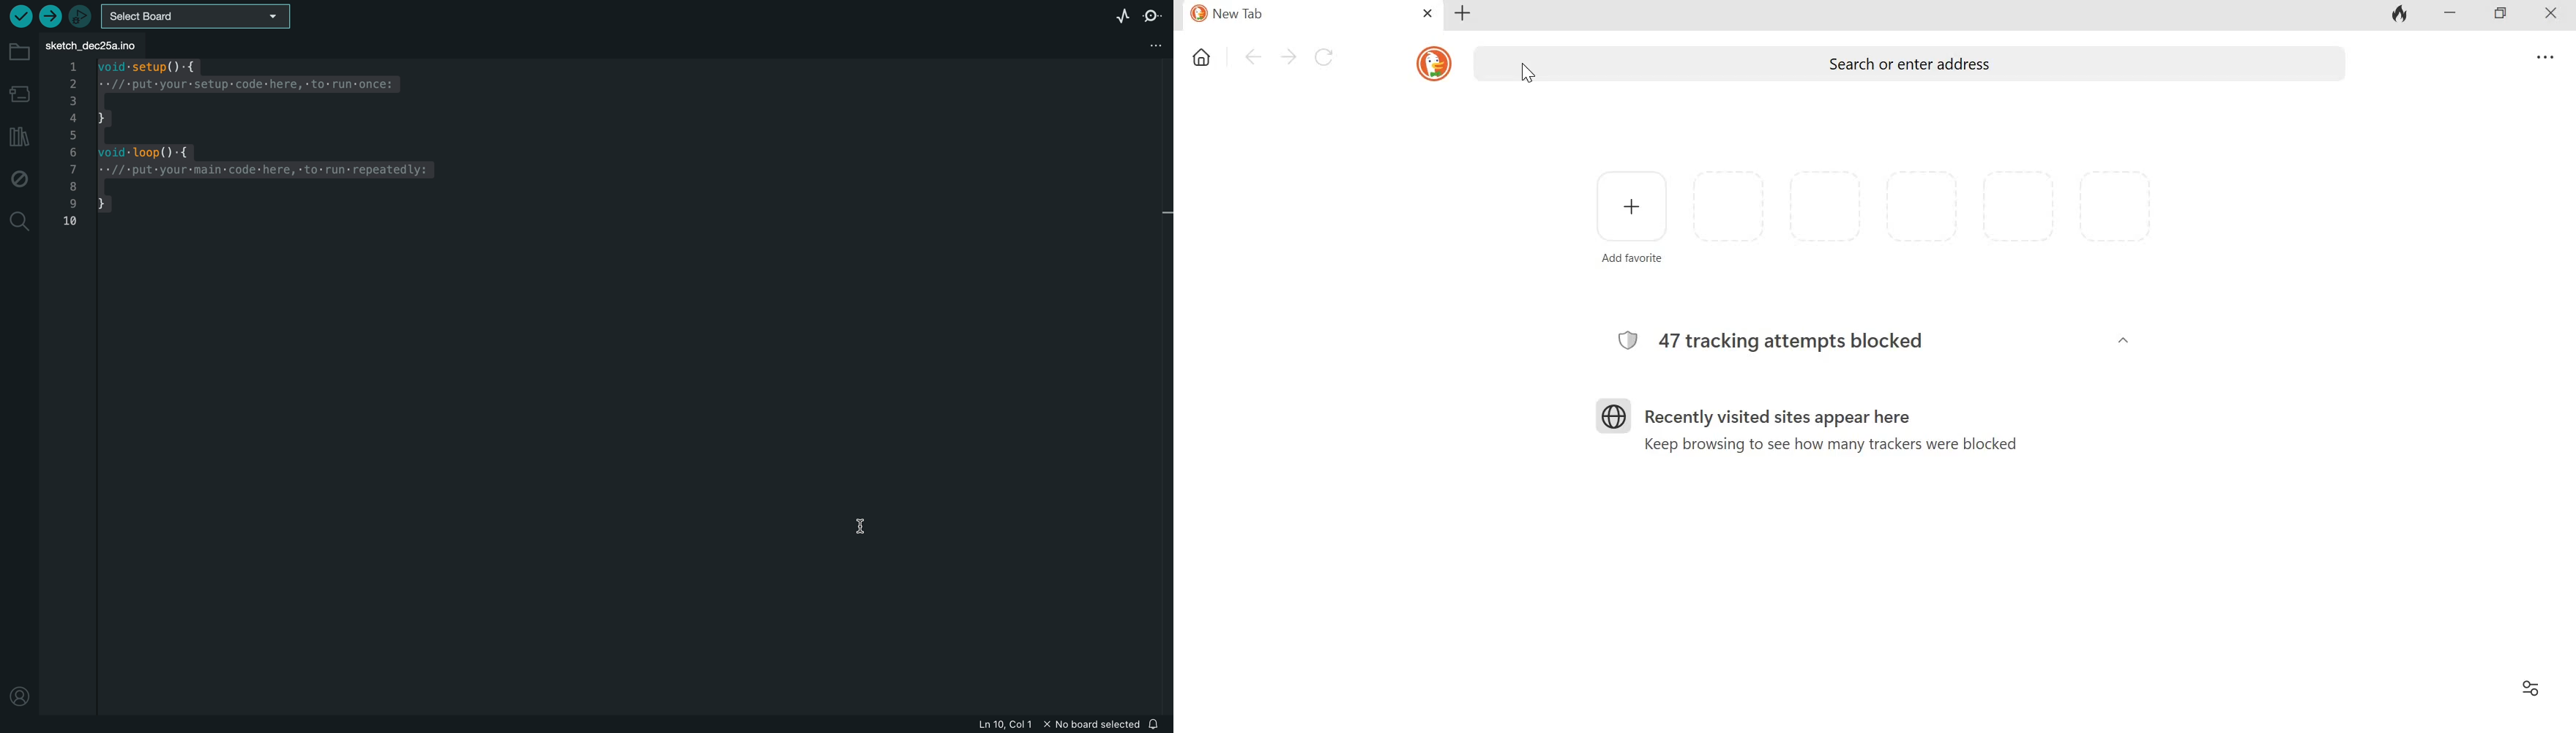  I want to click on cursor, so click(861, 529).